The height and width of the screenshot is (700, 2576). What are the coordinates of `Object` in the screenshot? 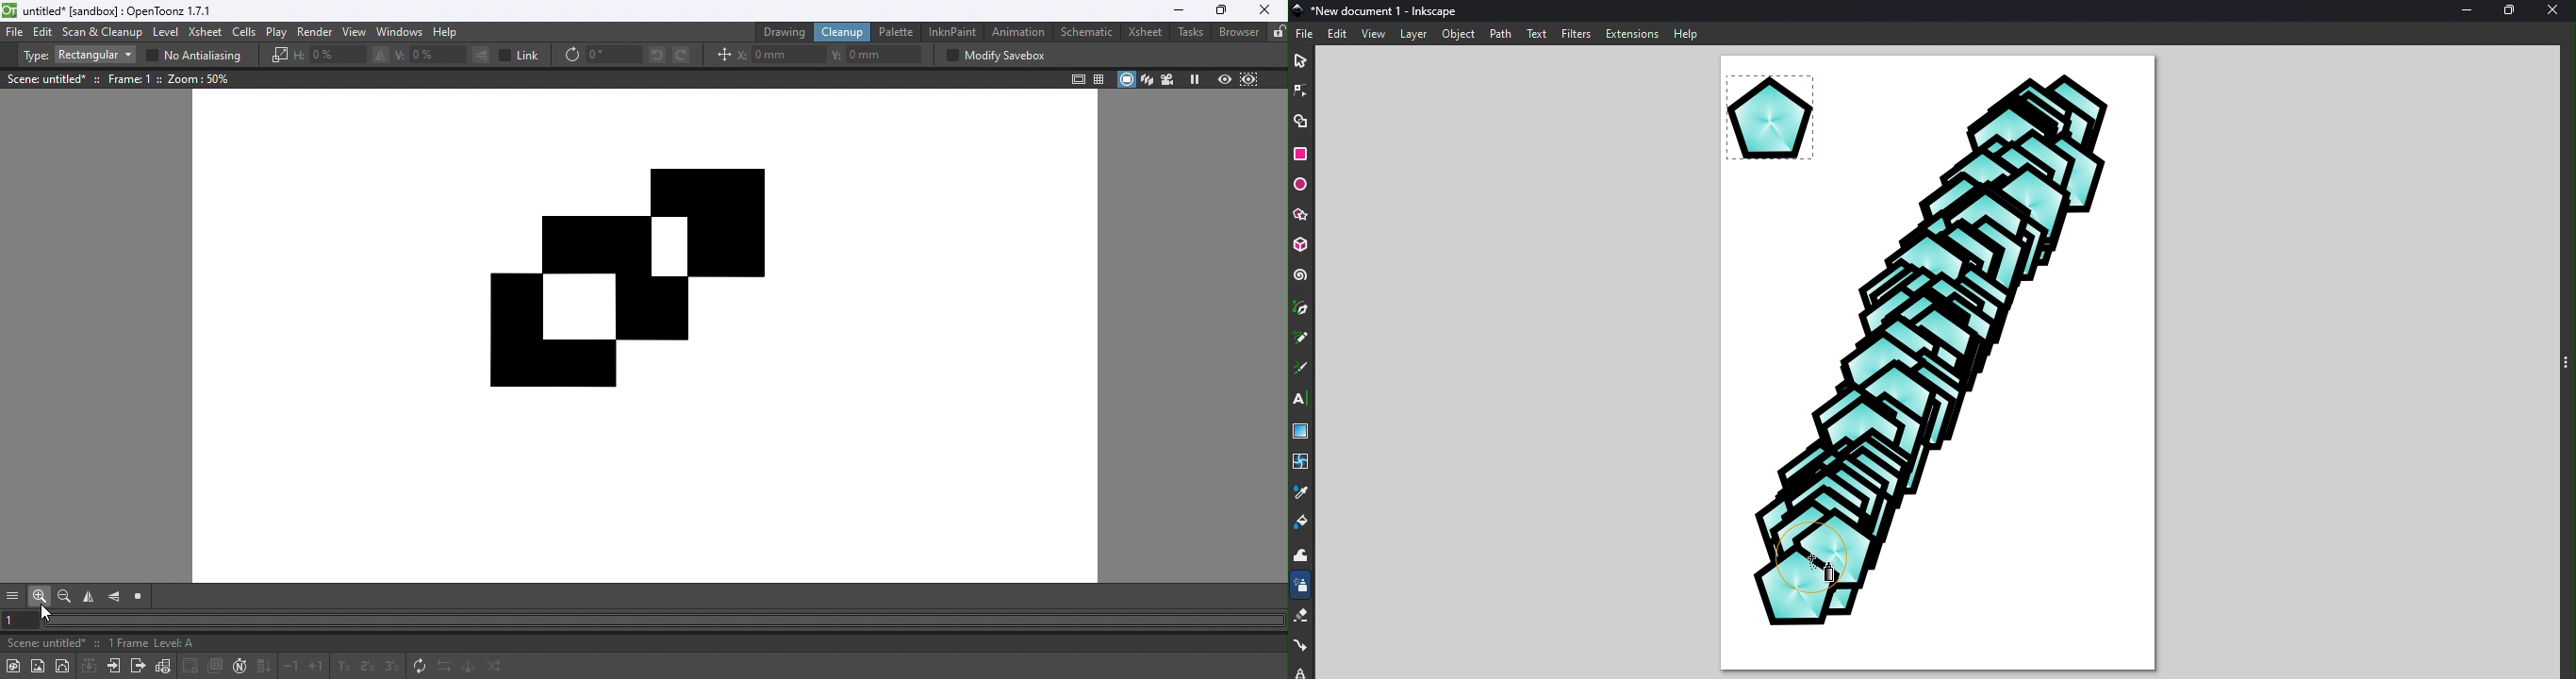 It's located at (1458, 36).